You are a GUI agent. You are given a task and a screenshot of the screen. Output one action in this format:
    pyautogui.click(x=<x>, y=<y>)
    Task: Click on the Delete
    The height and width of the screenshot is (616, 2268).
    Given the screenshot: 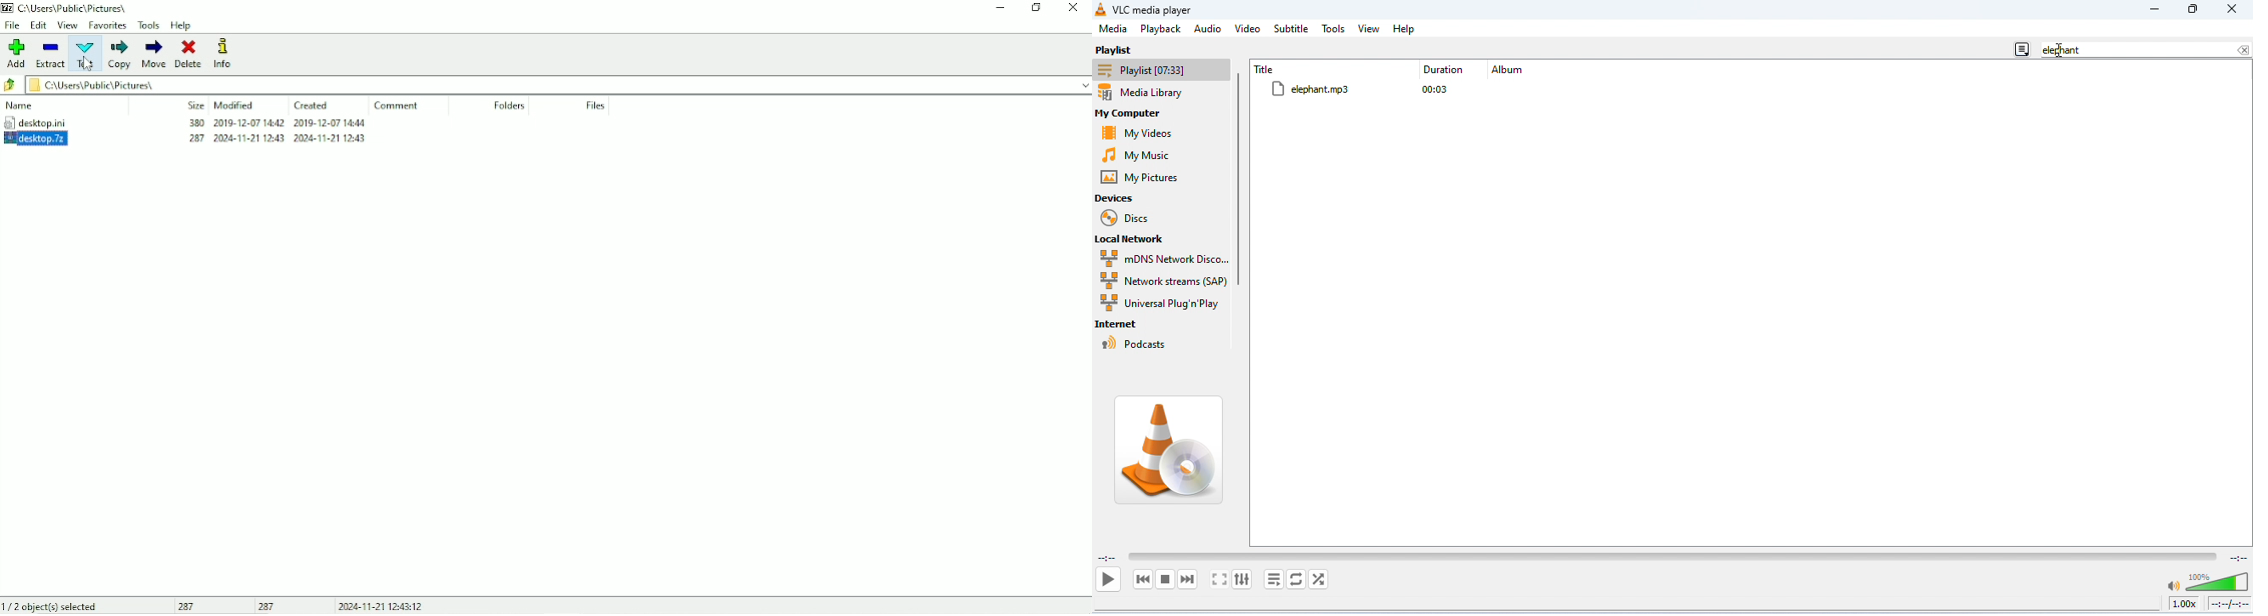 What is the action you would take?
    pyautogui.click(x=188, y=53)
    